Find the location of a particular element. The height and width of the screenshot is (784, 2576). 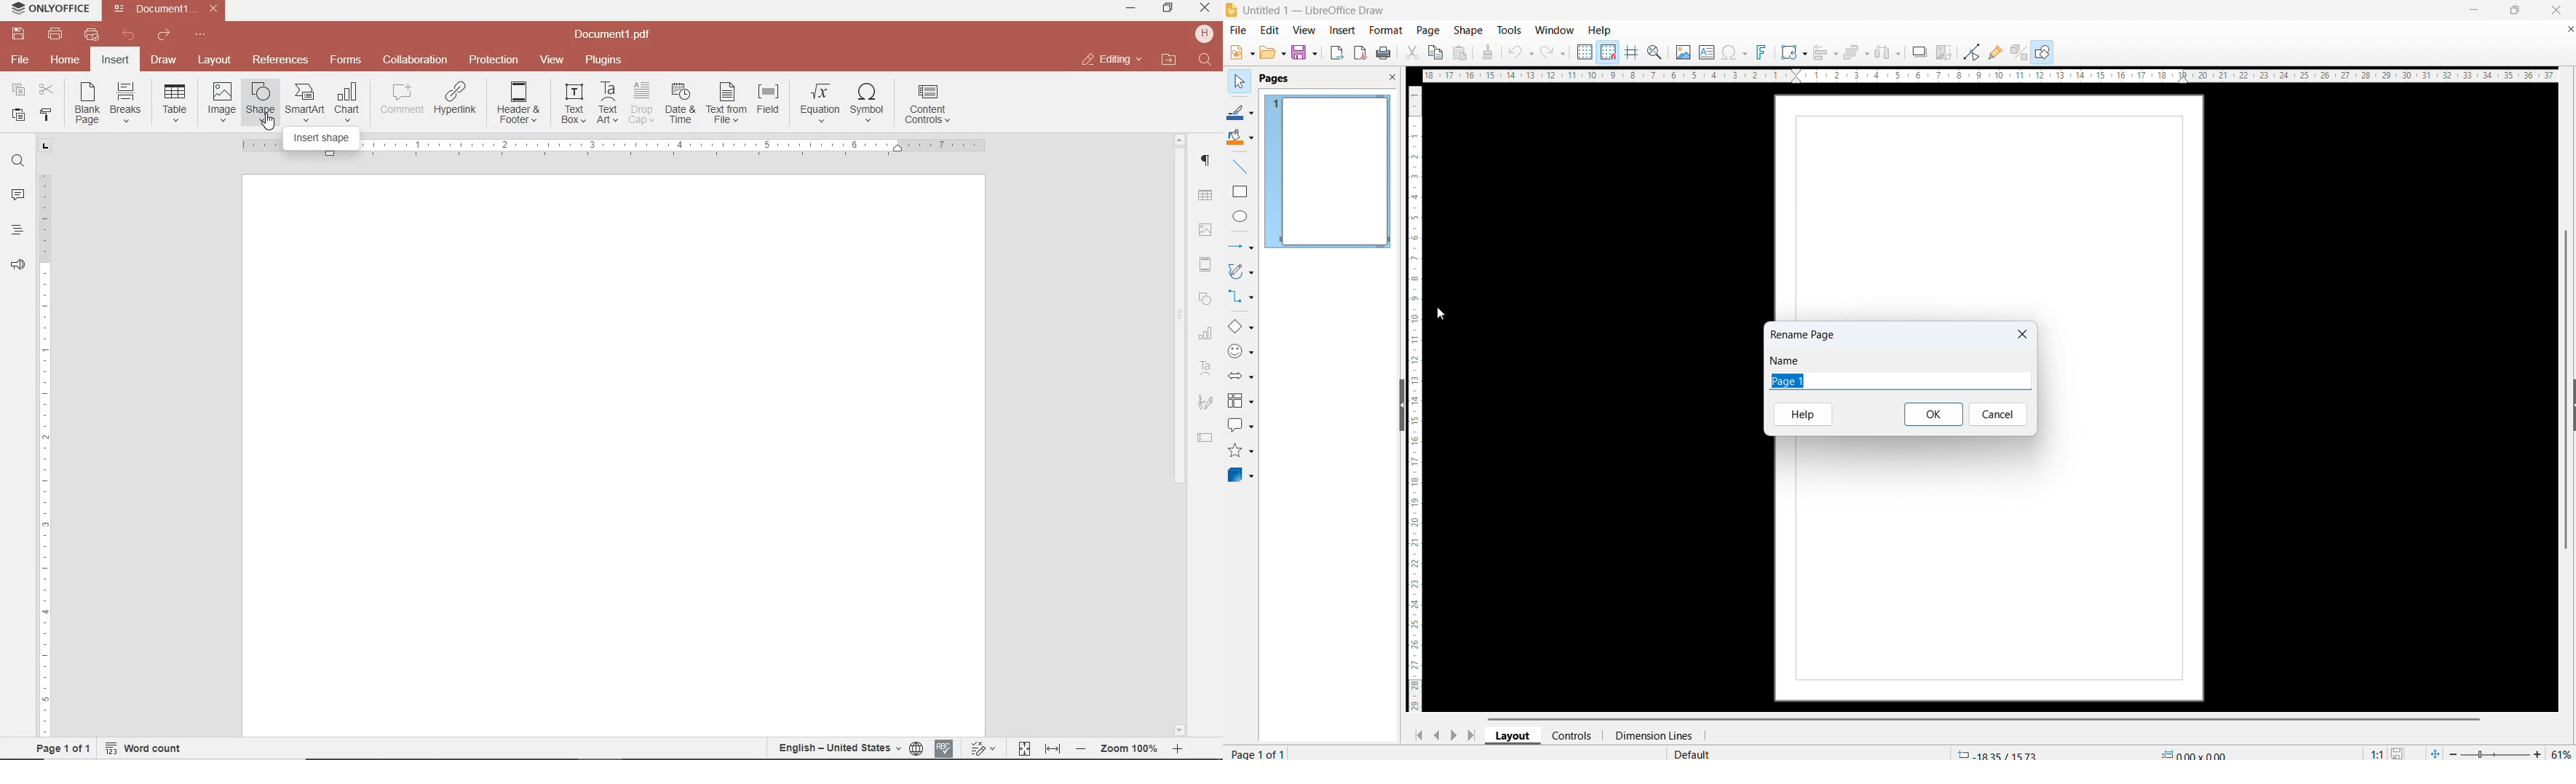

symbol shapes is located at coordinates (1241, 351).